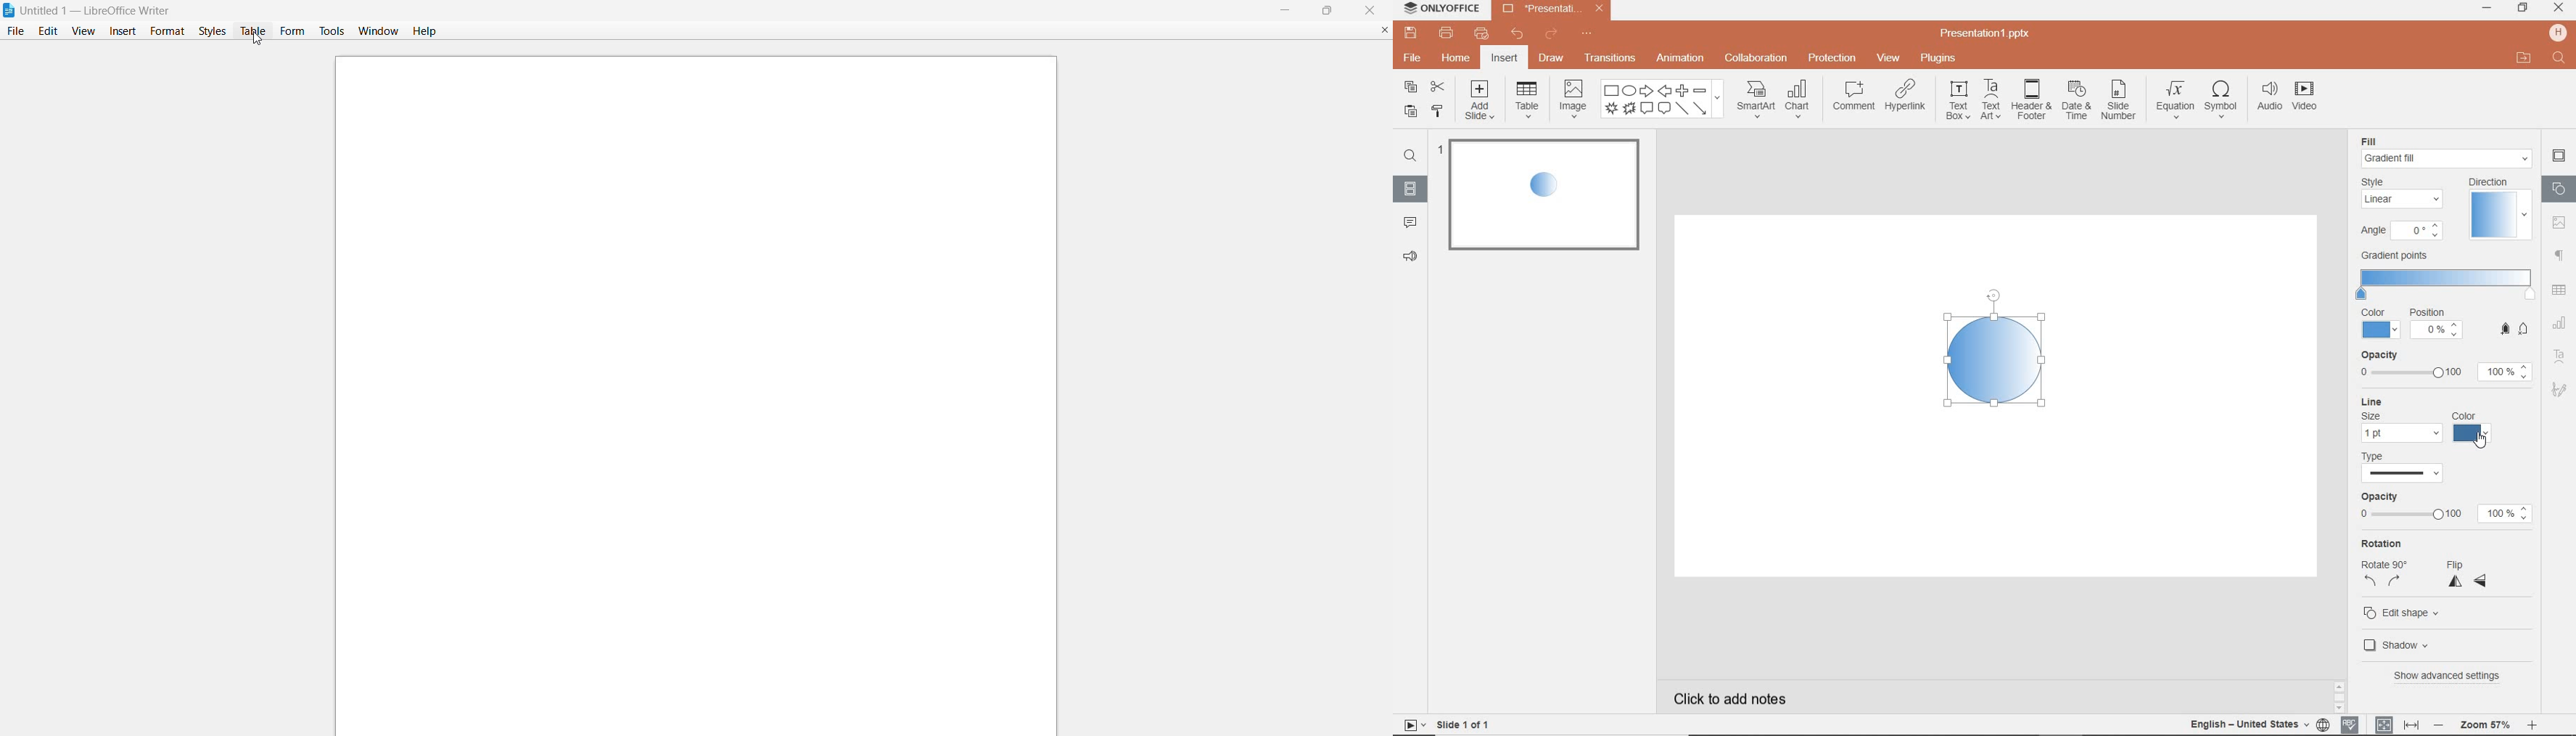 The image size is (2576, 756). What do you see at coordinates (1551, 9) in the screenshot?
I see `file name` at bounding box center [1551, 9].